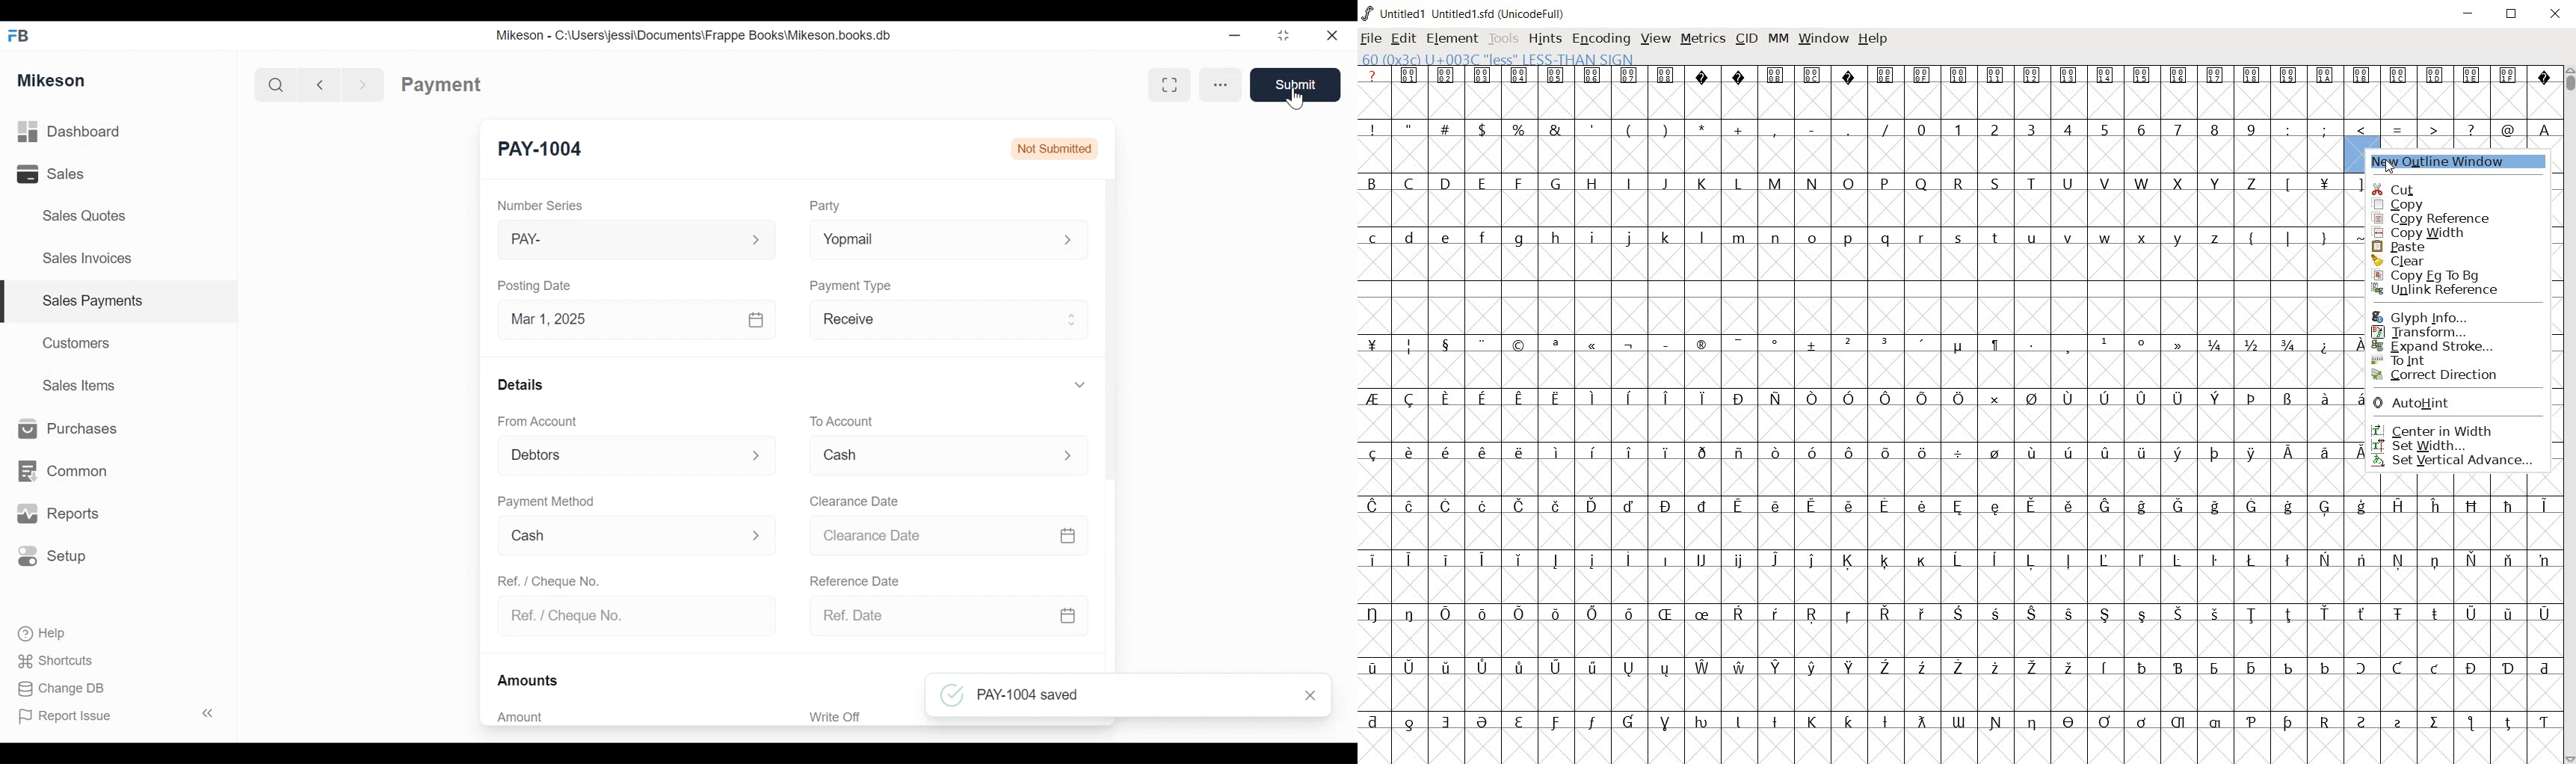 The image size is (2576, 784). I want to click on symbols, so click(1780, 341).